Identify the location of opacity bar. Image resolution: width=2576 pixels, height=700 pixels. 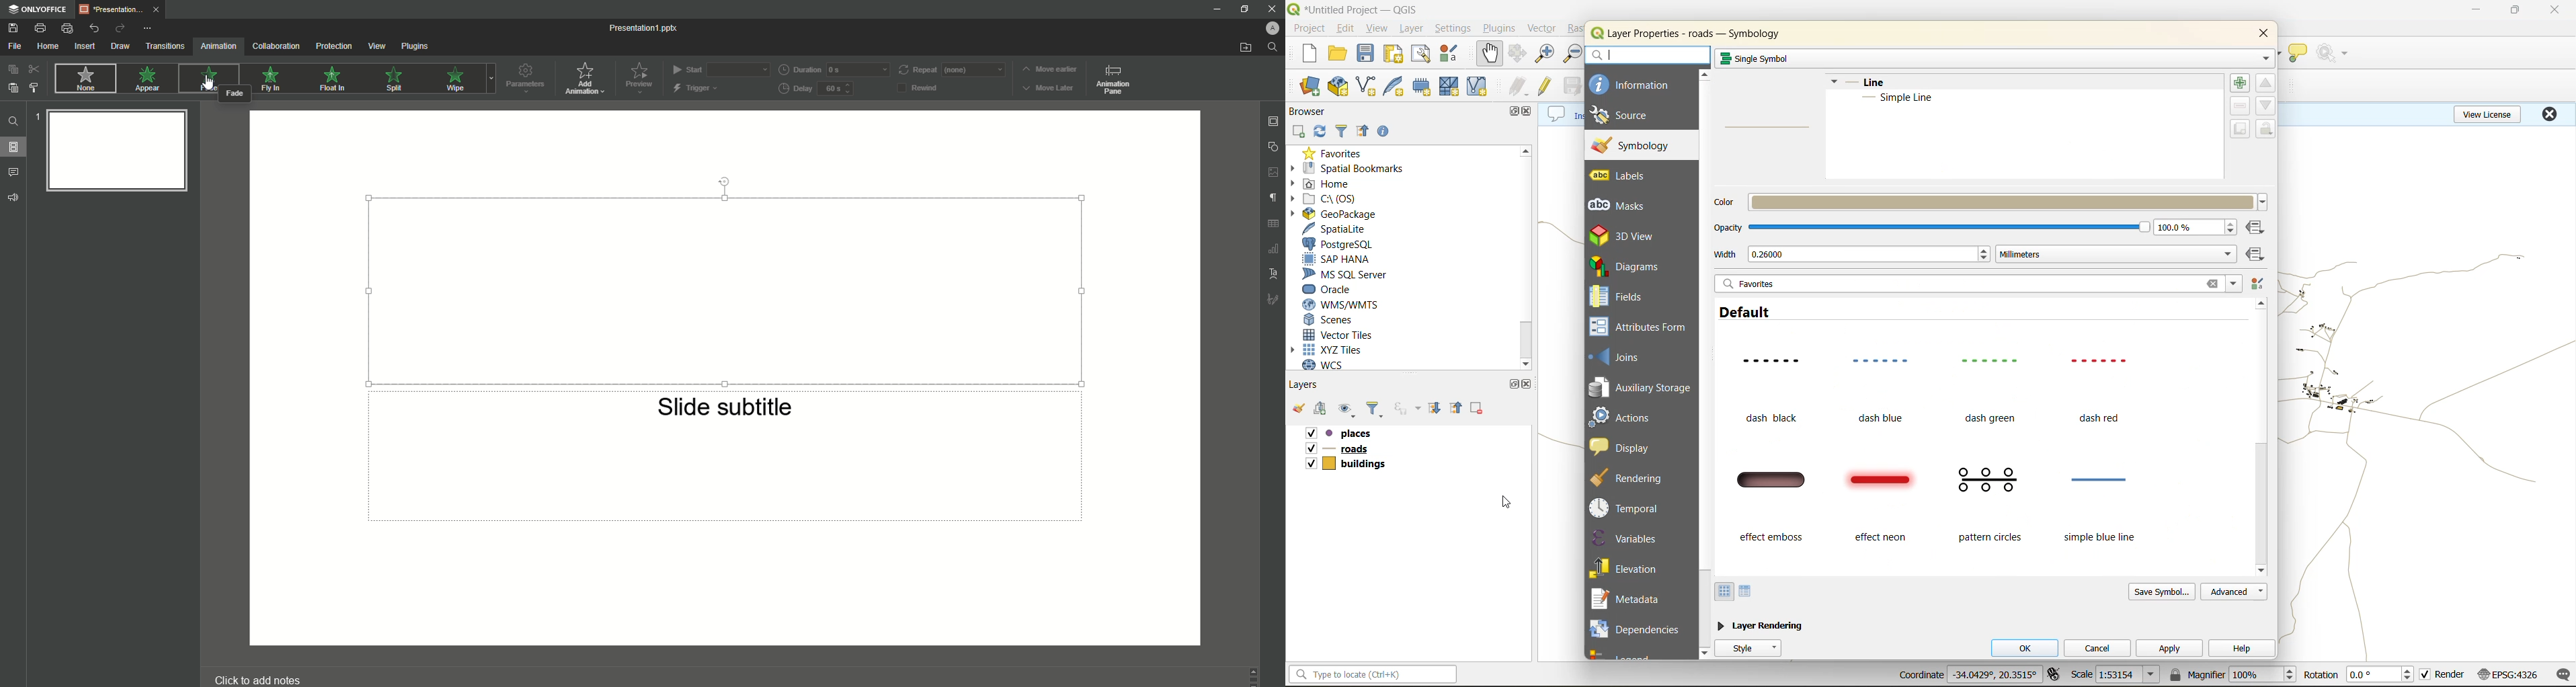
(1931, 227).